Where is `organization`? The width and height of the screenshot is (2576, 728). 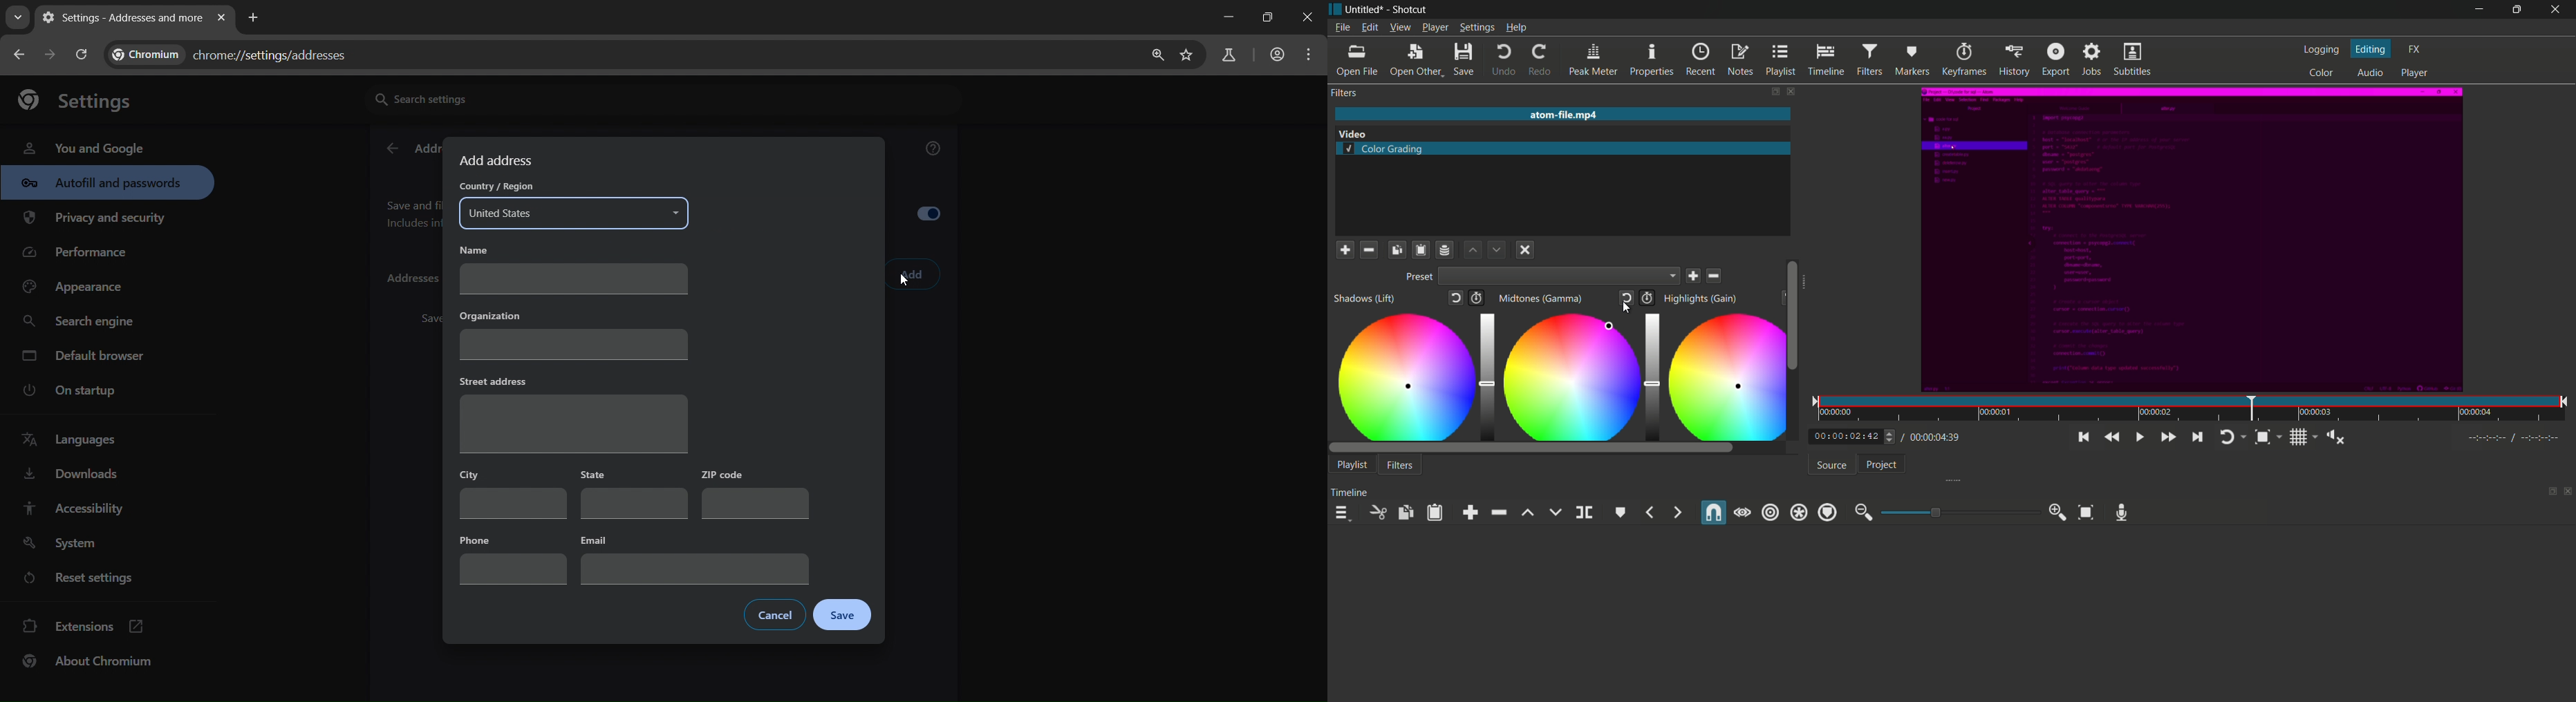
organization is located at coordinates (573, 333).